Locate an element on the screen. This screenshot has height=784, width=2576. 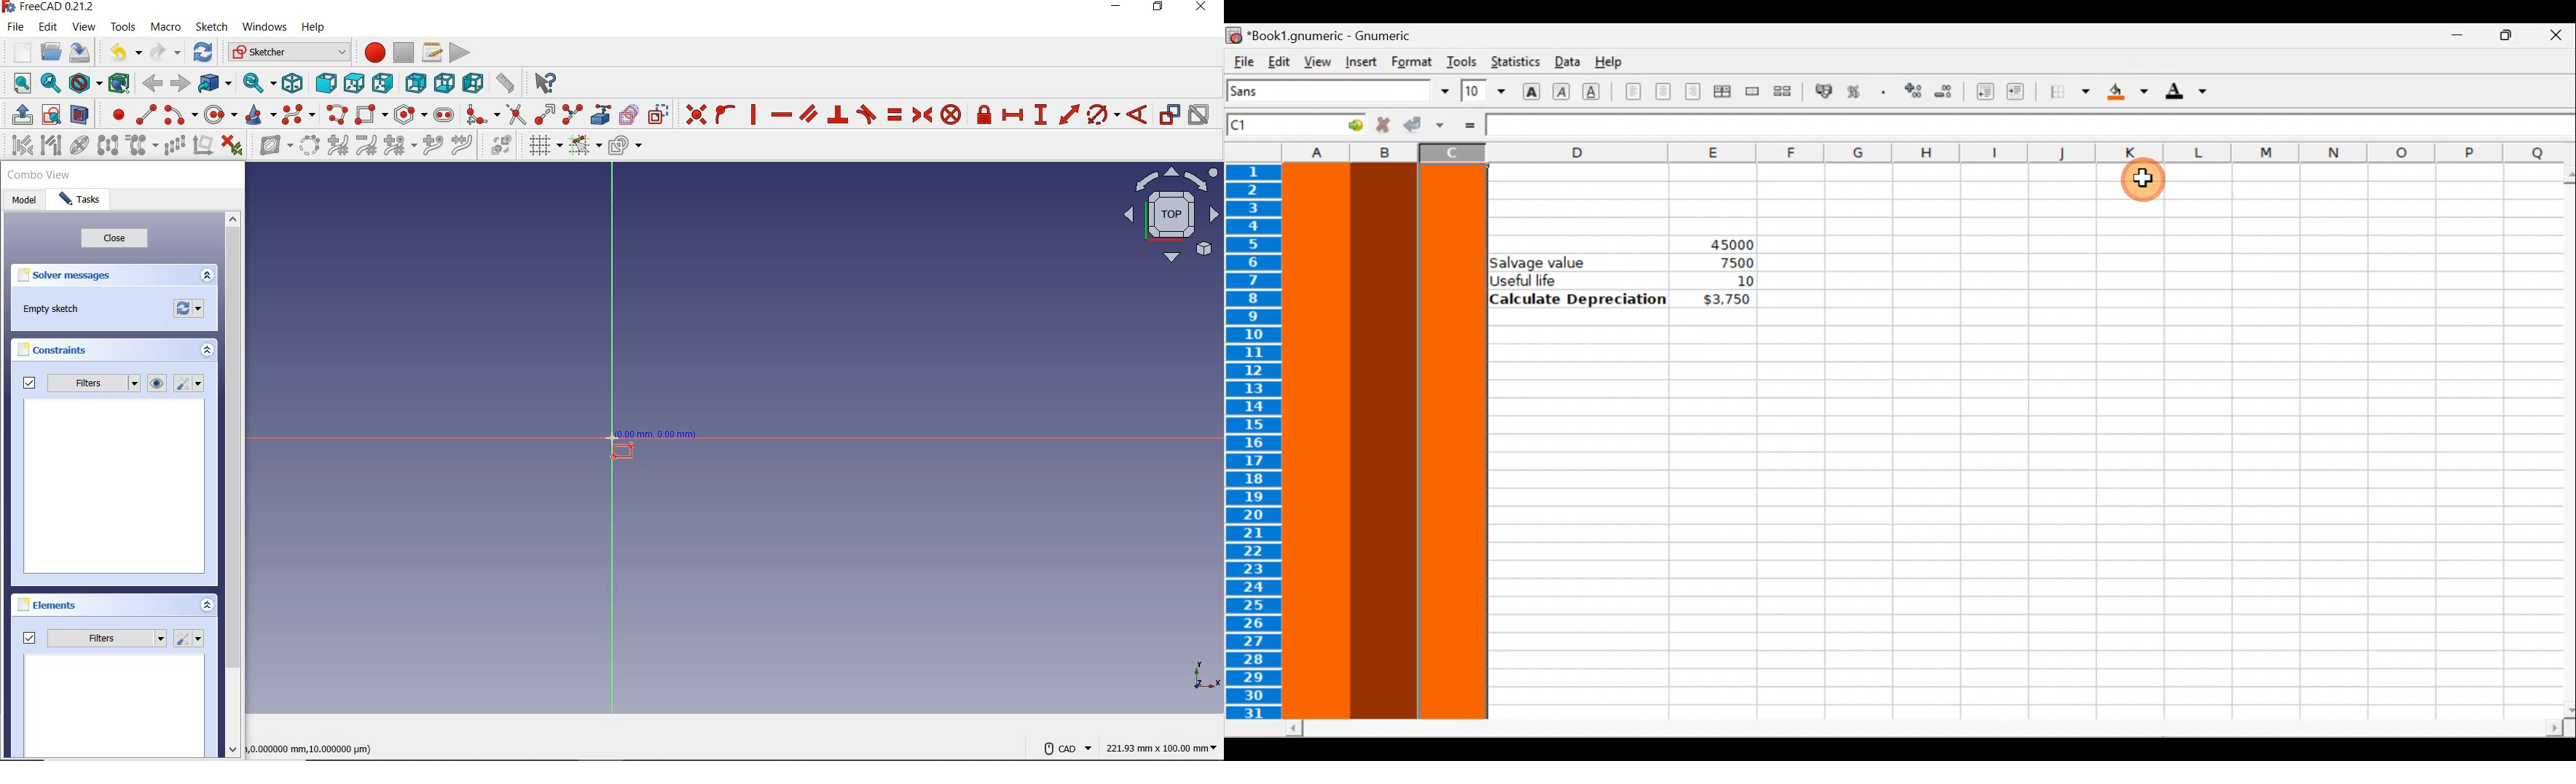
elements is located at coordinates (48, 604).